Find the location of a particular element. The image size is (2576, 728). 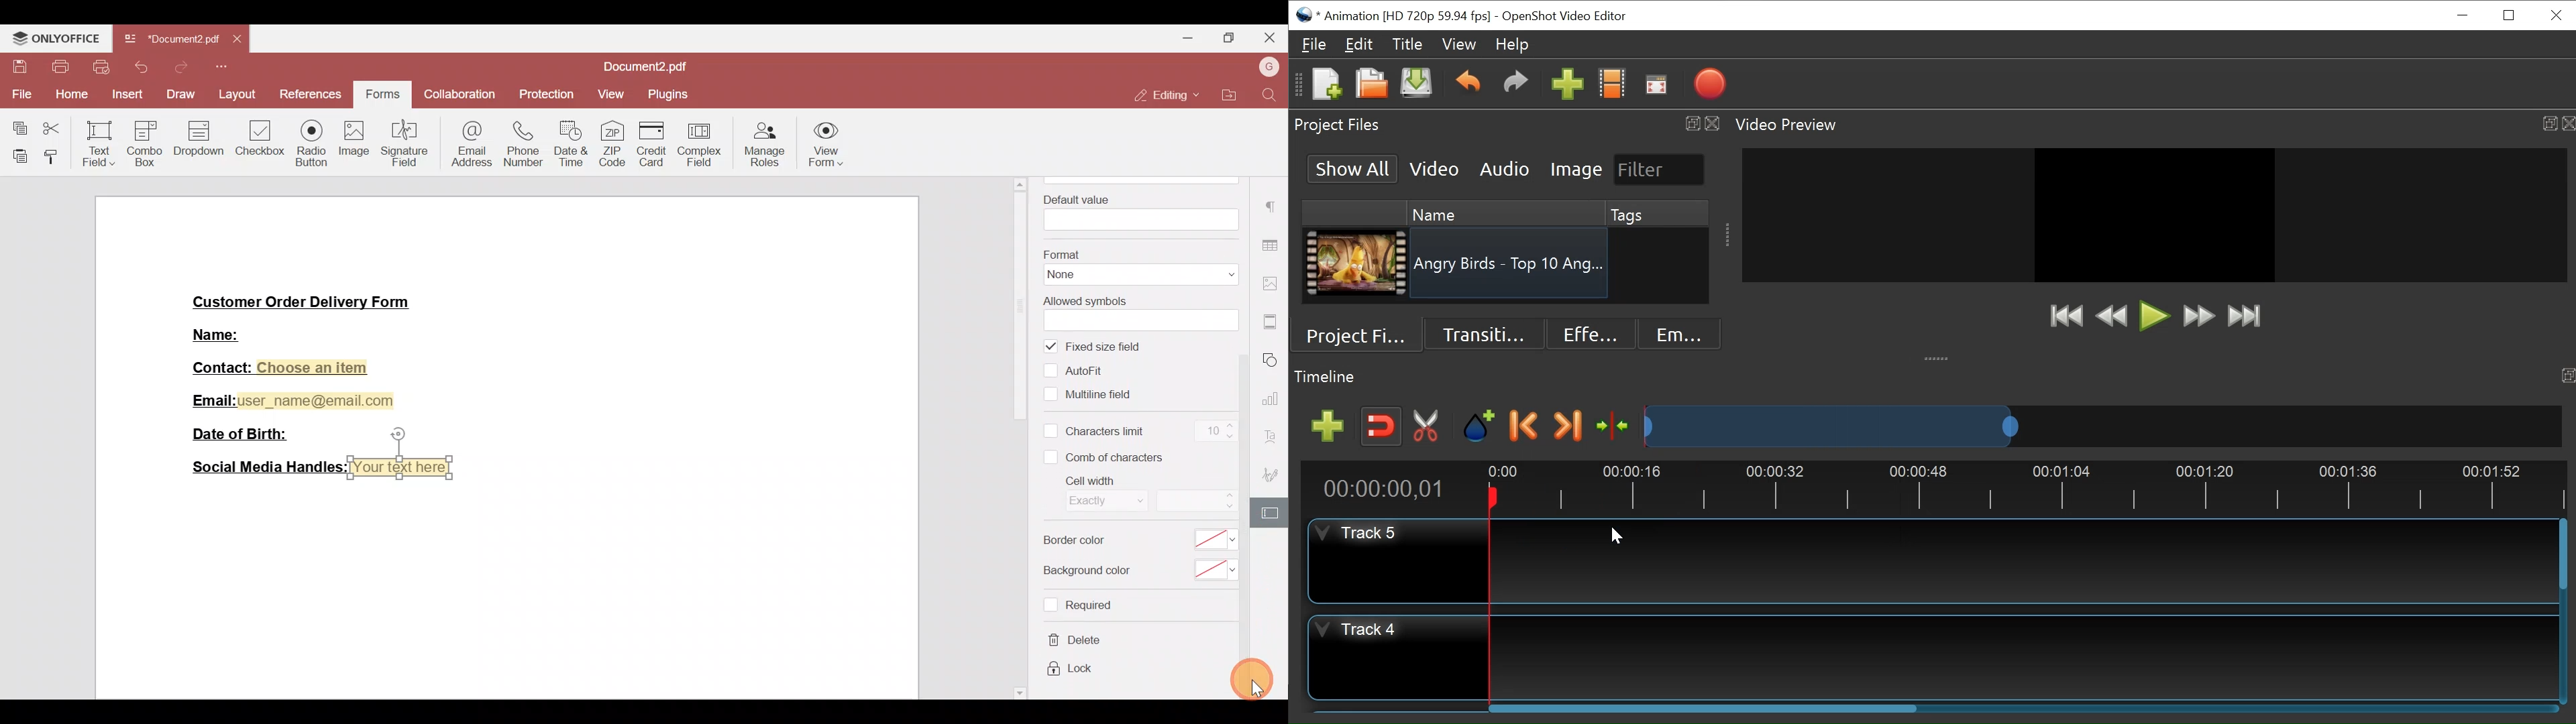

Snap is located at coordinates (1380, 427).